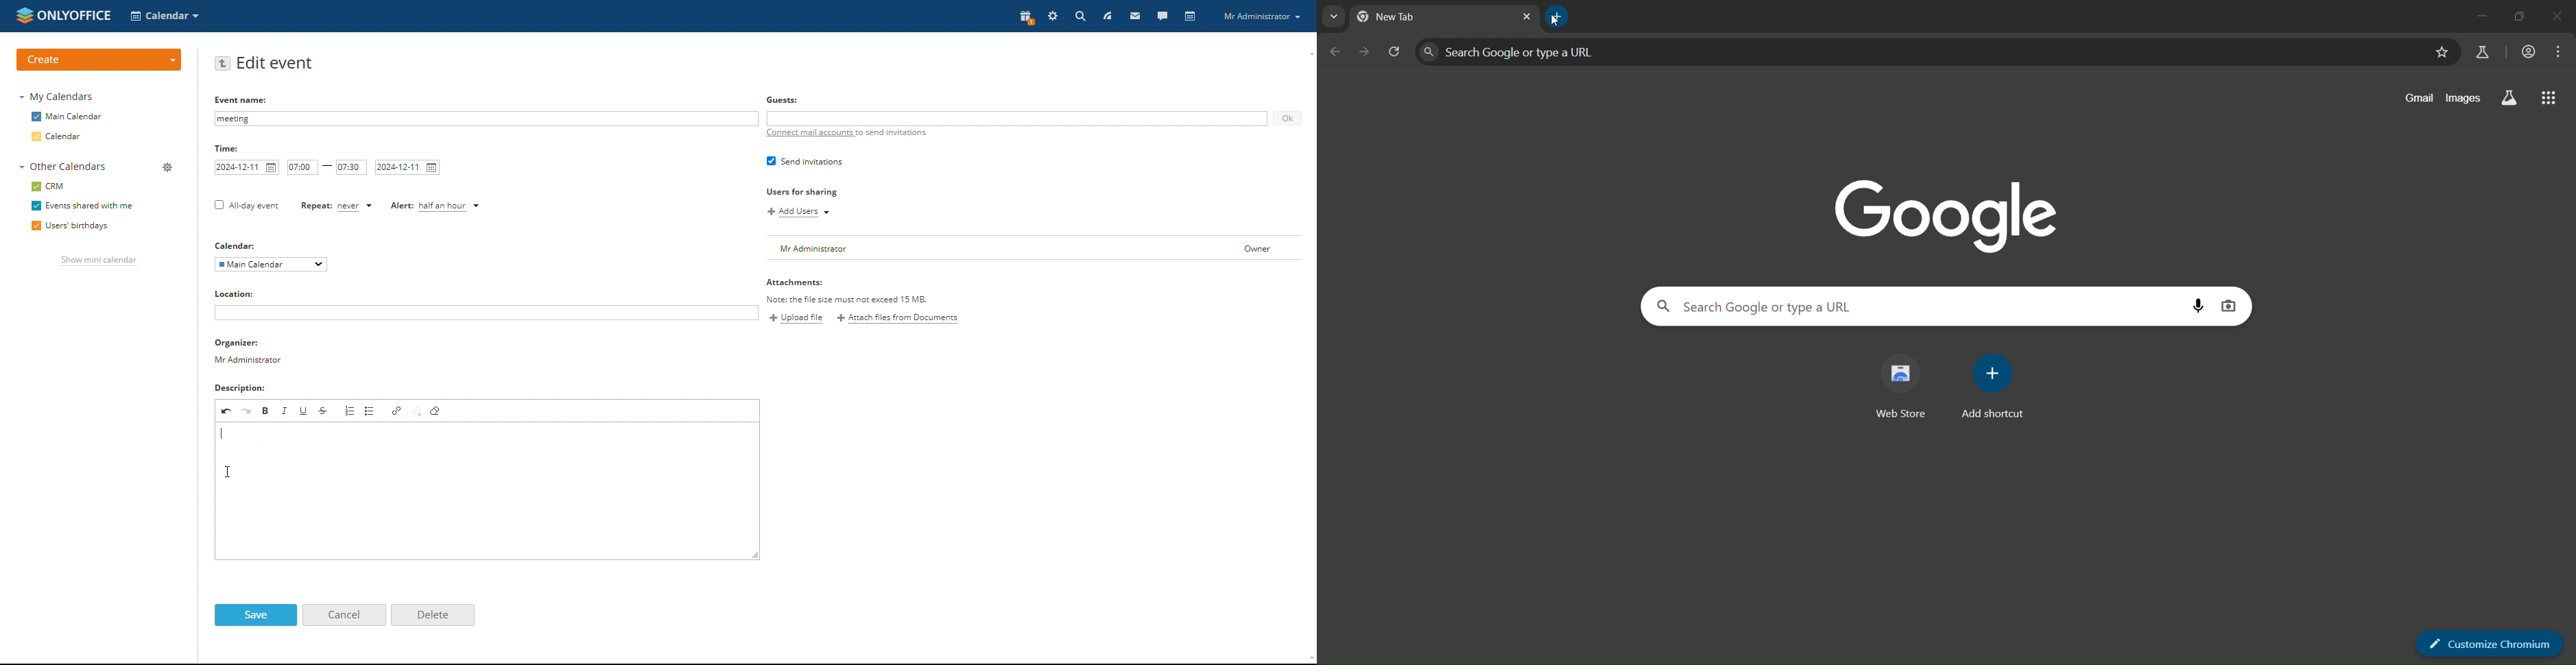 The image size is (2576, 672). I want to click on send invitations, so click(804, 162).